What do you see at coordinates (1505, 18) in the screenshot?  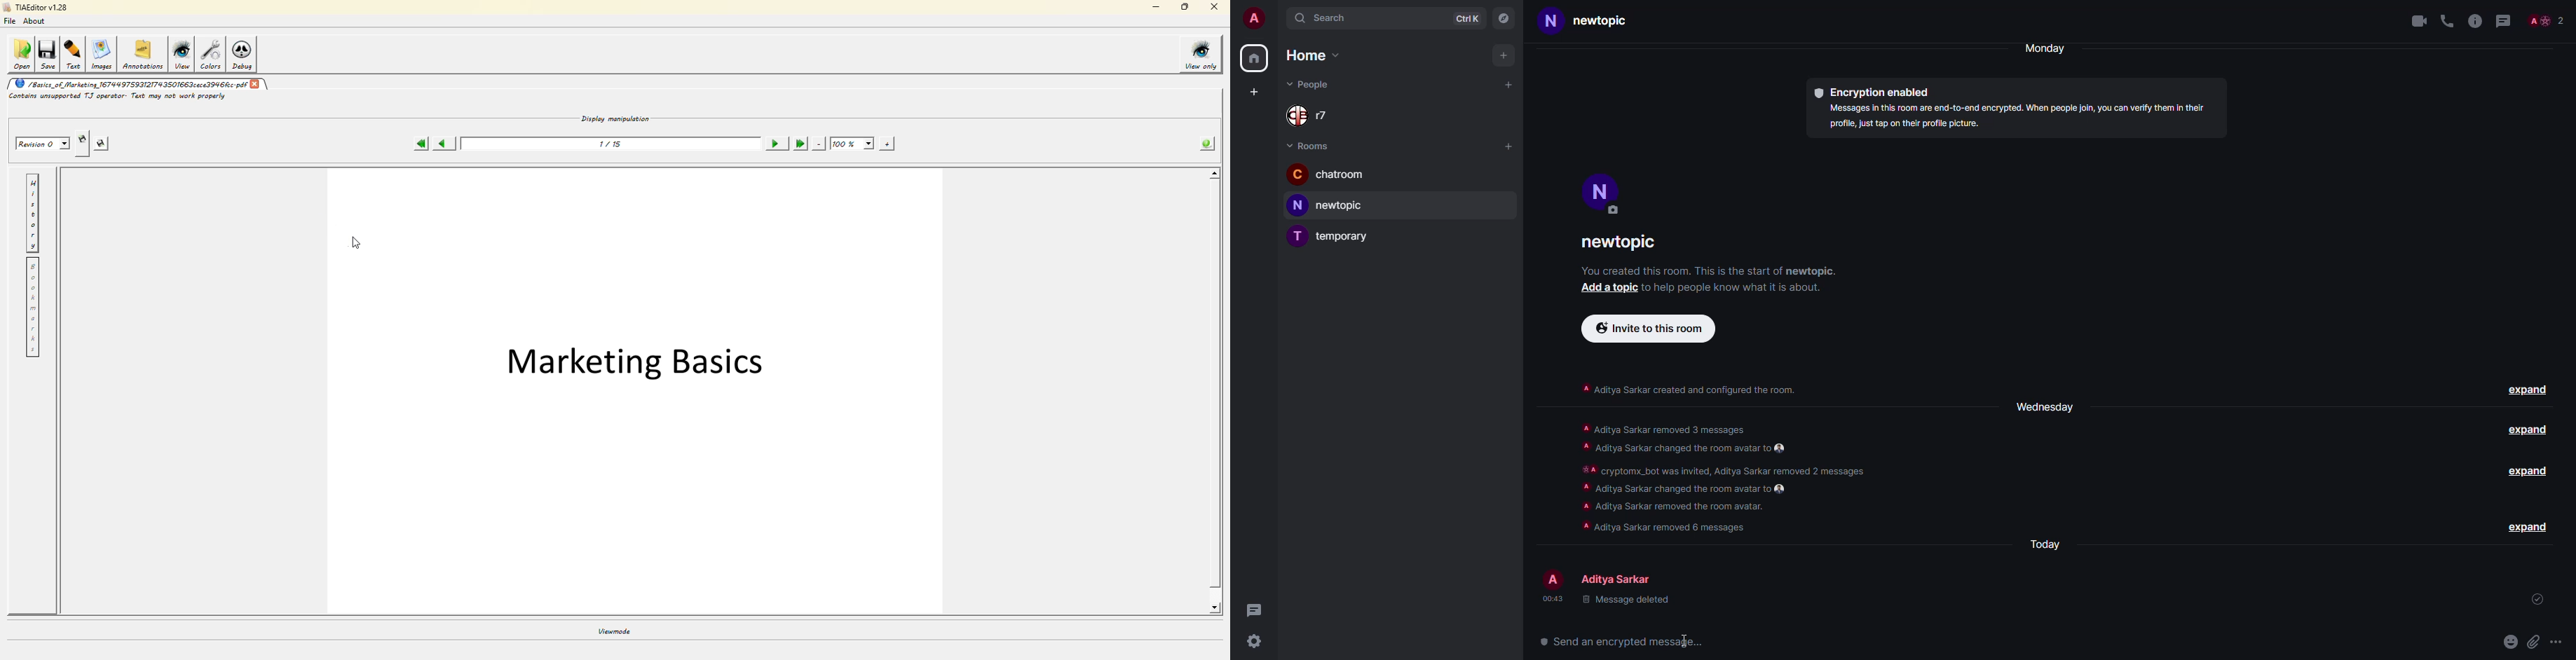 I see `navigator` at bounding box center [1505, 18].